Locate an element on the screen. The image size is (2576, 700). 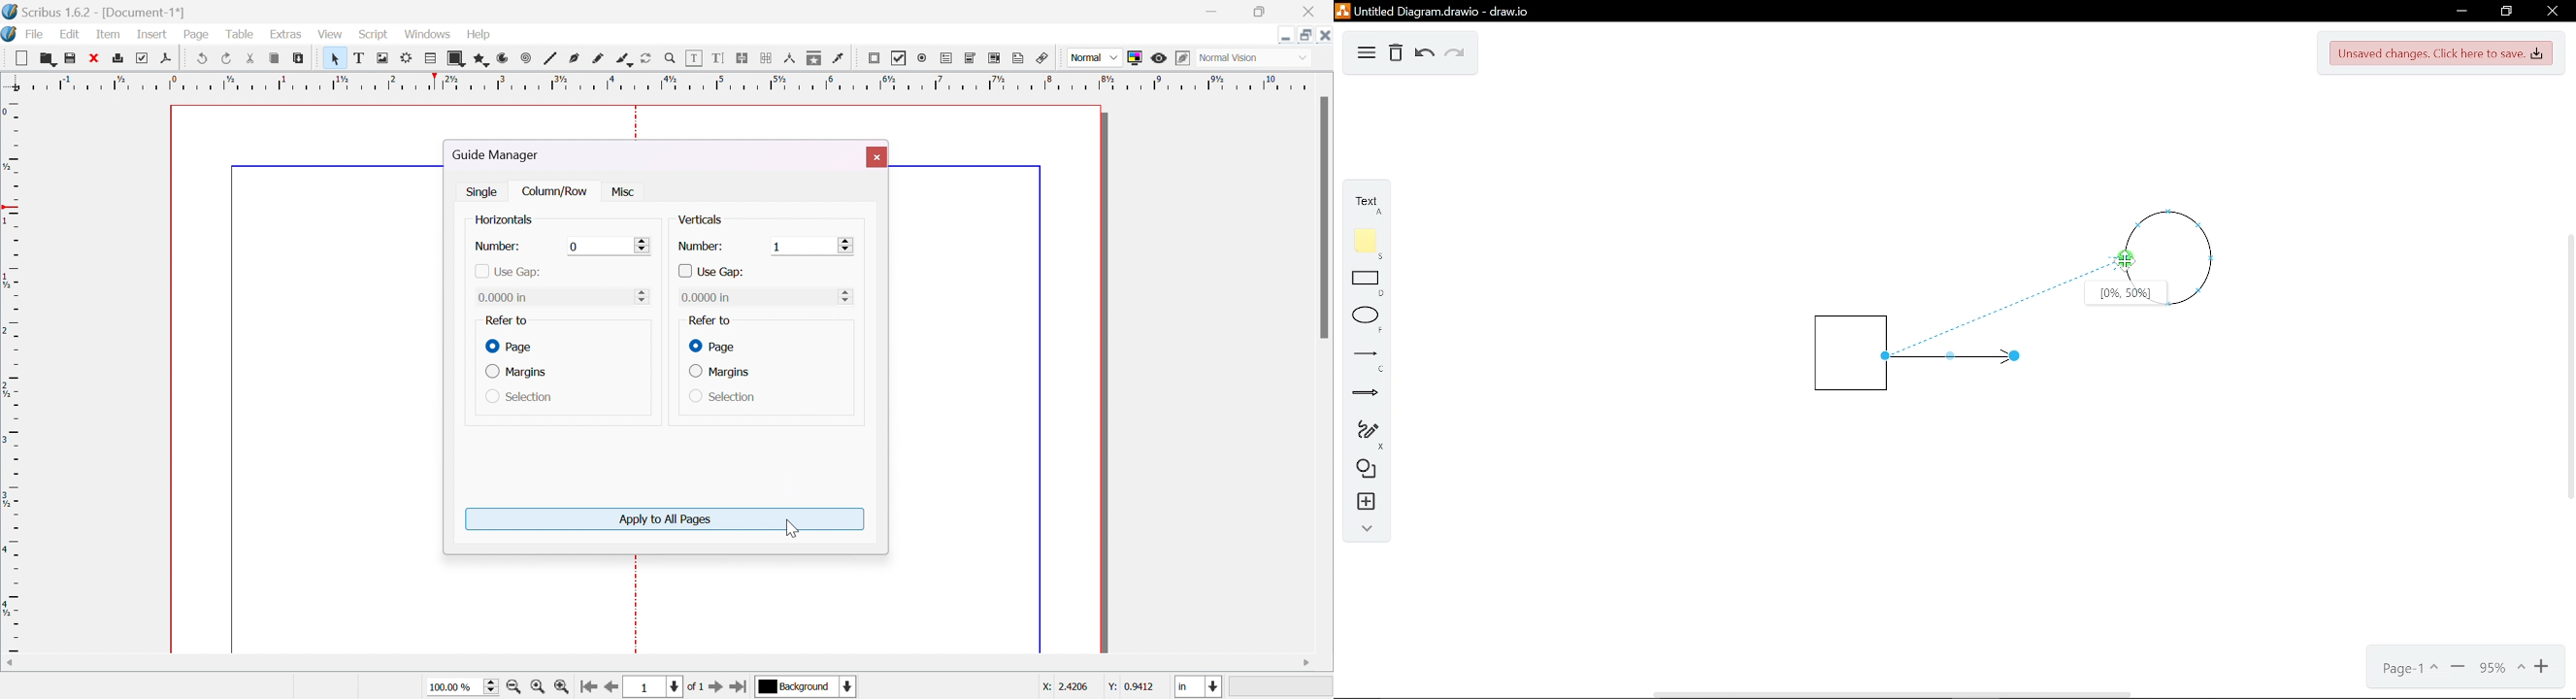
shape is located at coordinates (458, 58).